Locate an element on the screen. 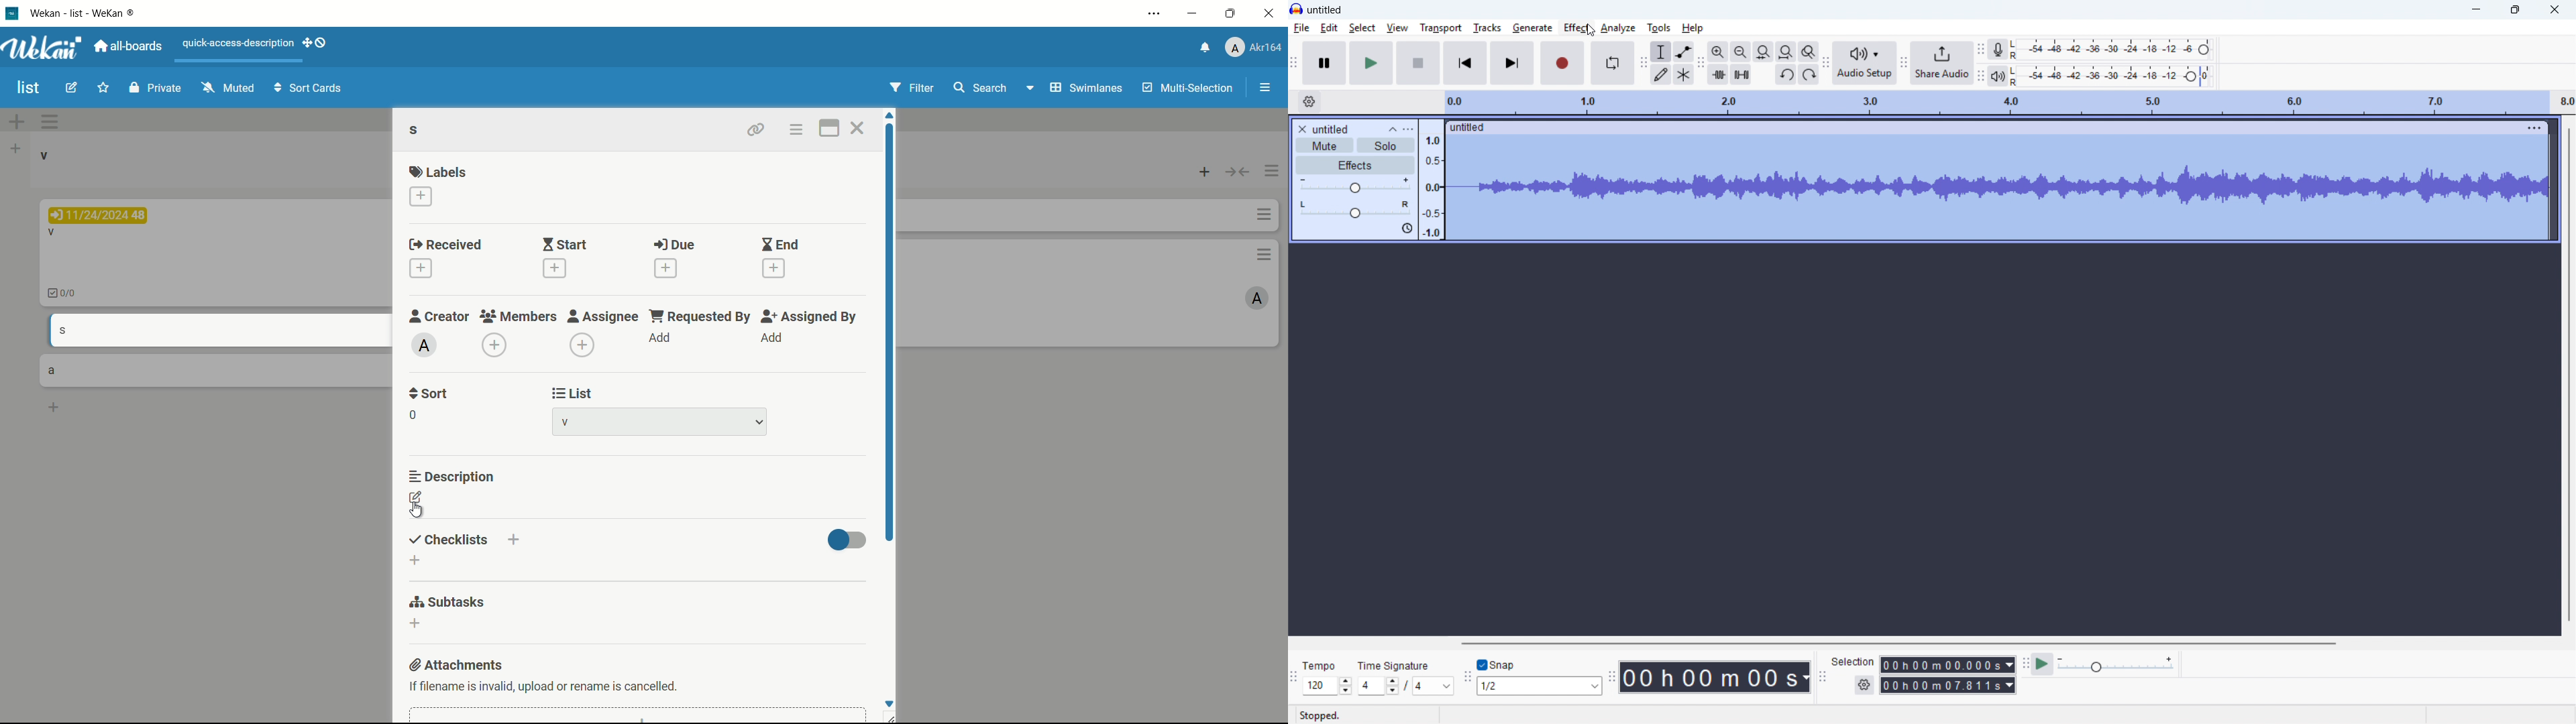  cursor is located at coordinates (417, 510).